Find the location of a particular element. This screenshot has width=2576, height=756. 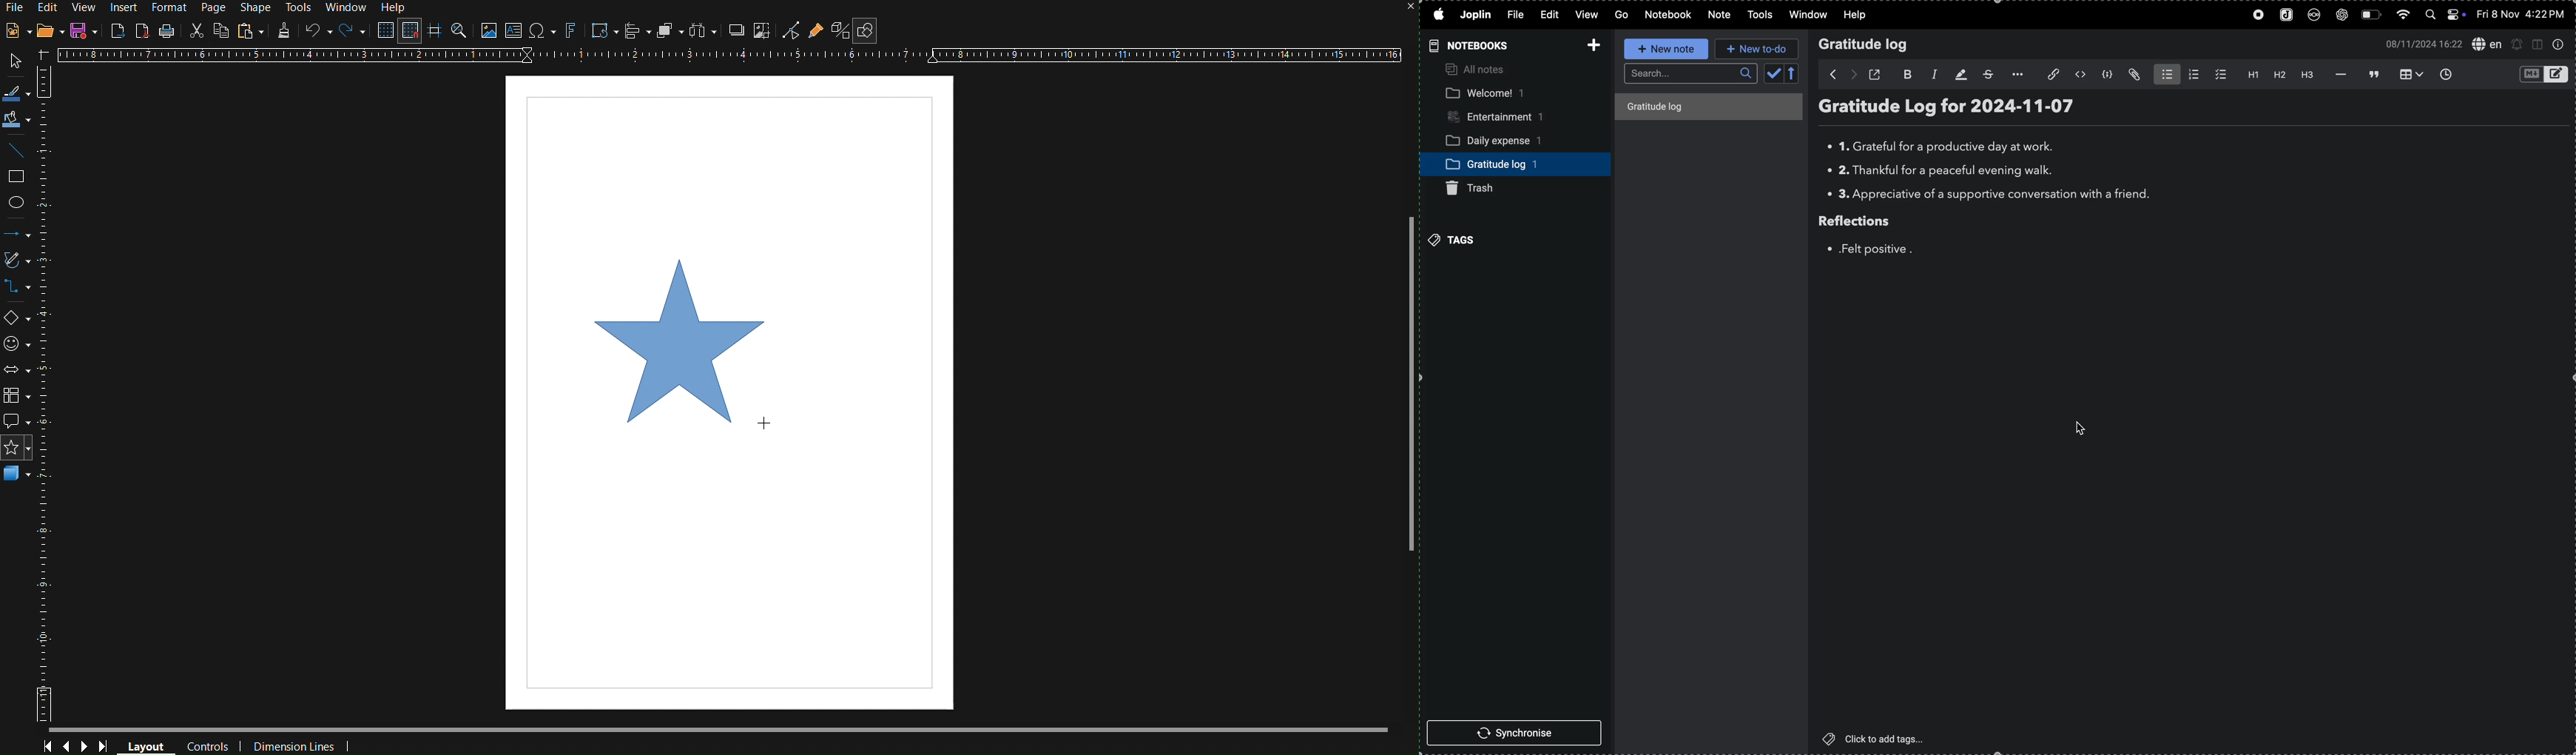

Export as PDF is located at coordinates (143, 30).